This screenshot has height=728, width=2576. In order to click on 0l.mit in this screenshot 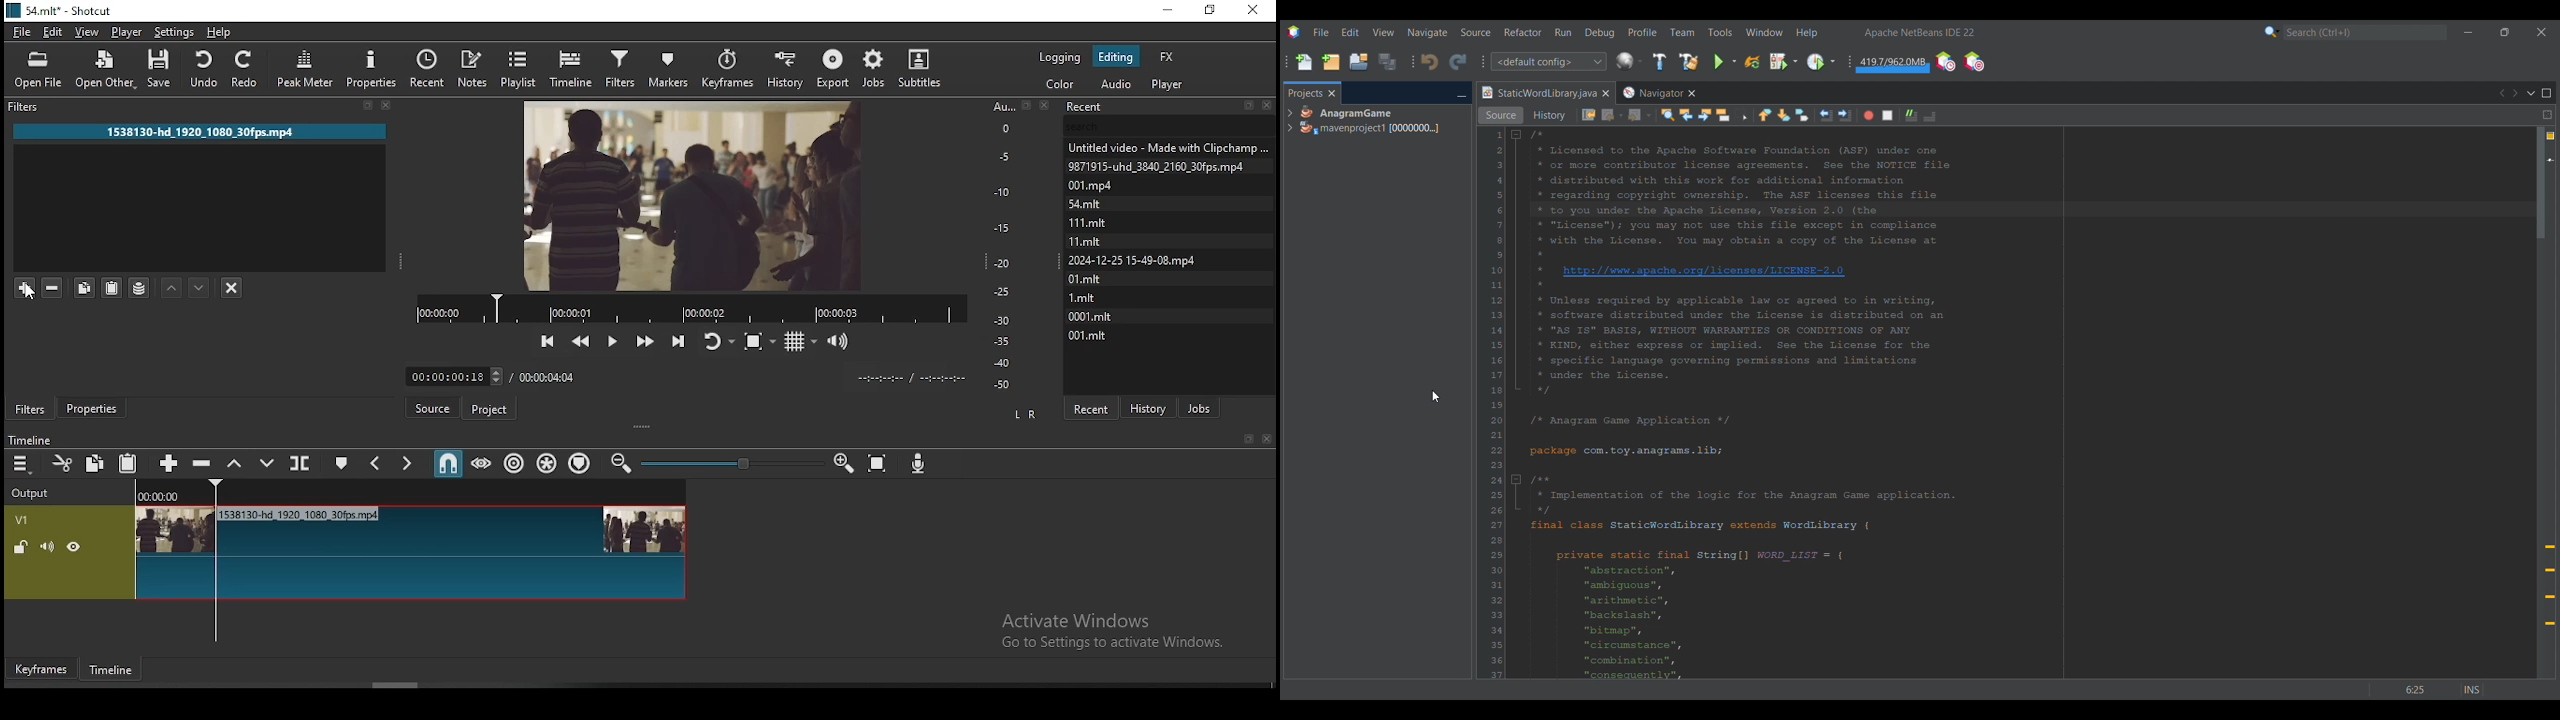, I will do `click(1085, 278)`.